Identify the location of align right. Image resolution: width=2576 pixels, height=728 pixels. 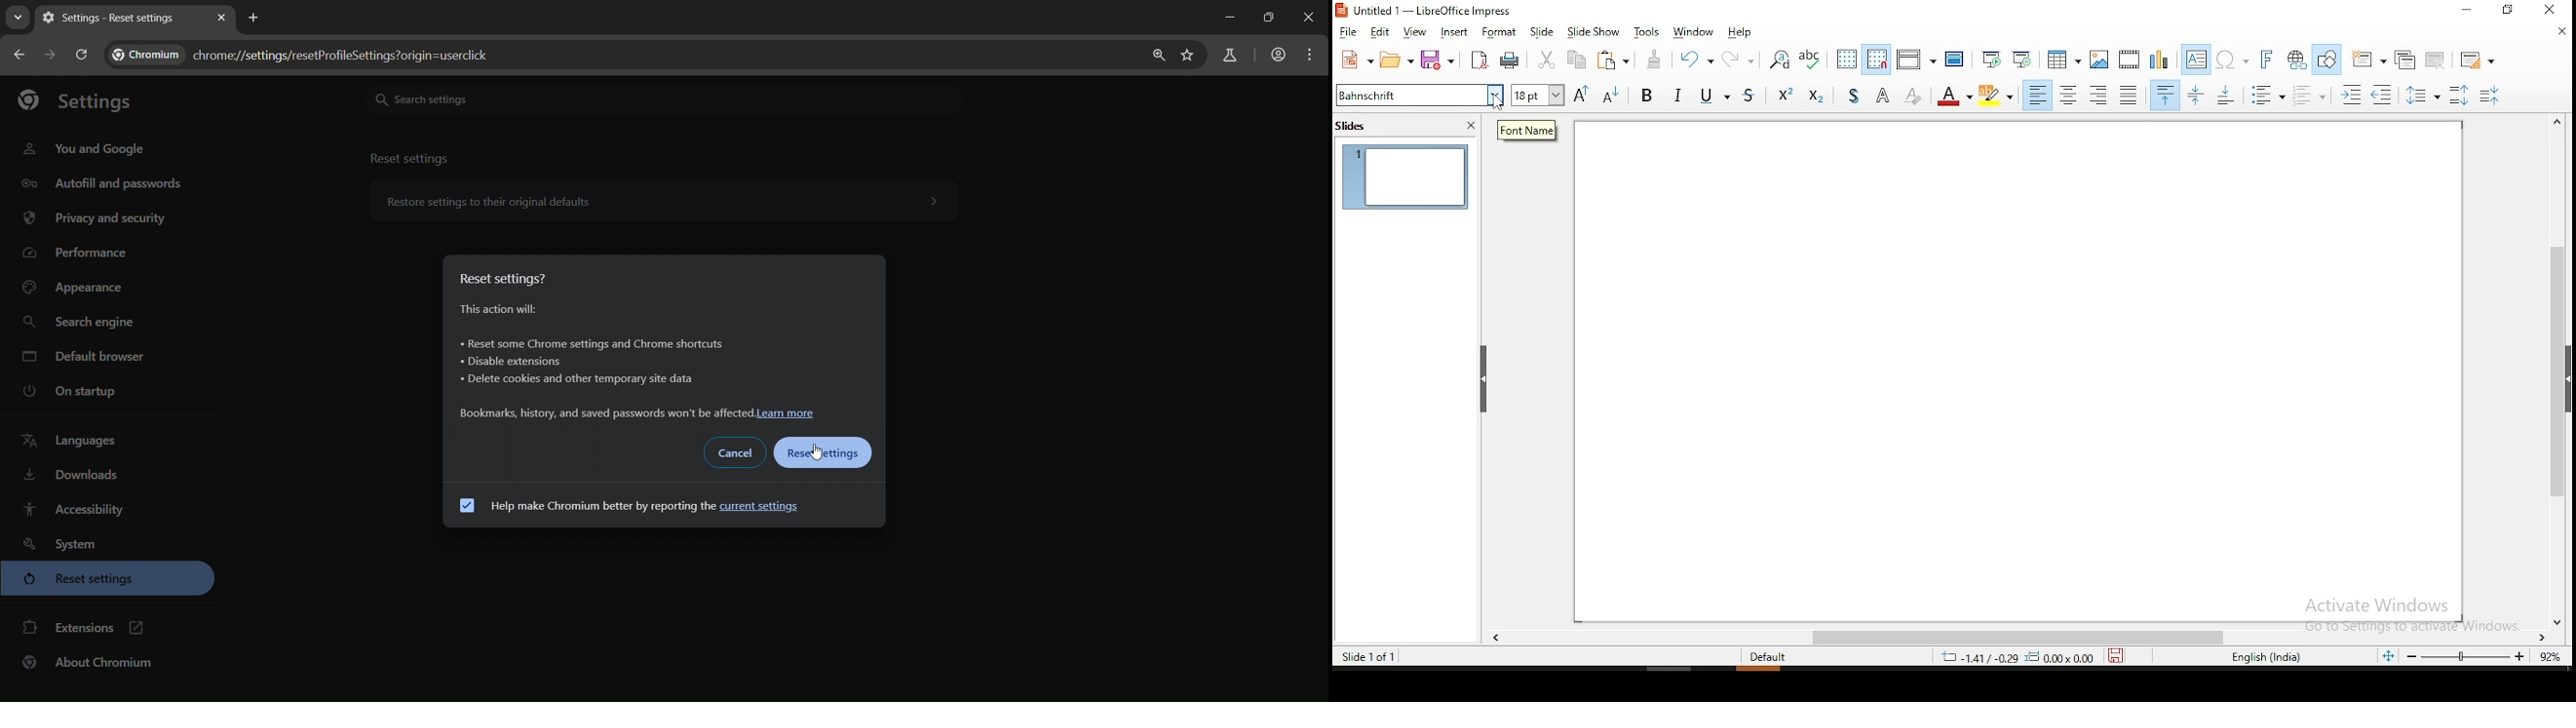
(2099, 95).